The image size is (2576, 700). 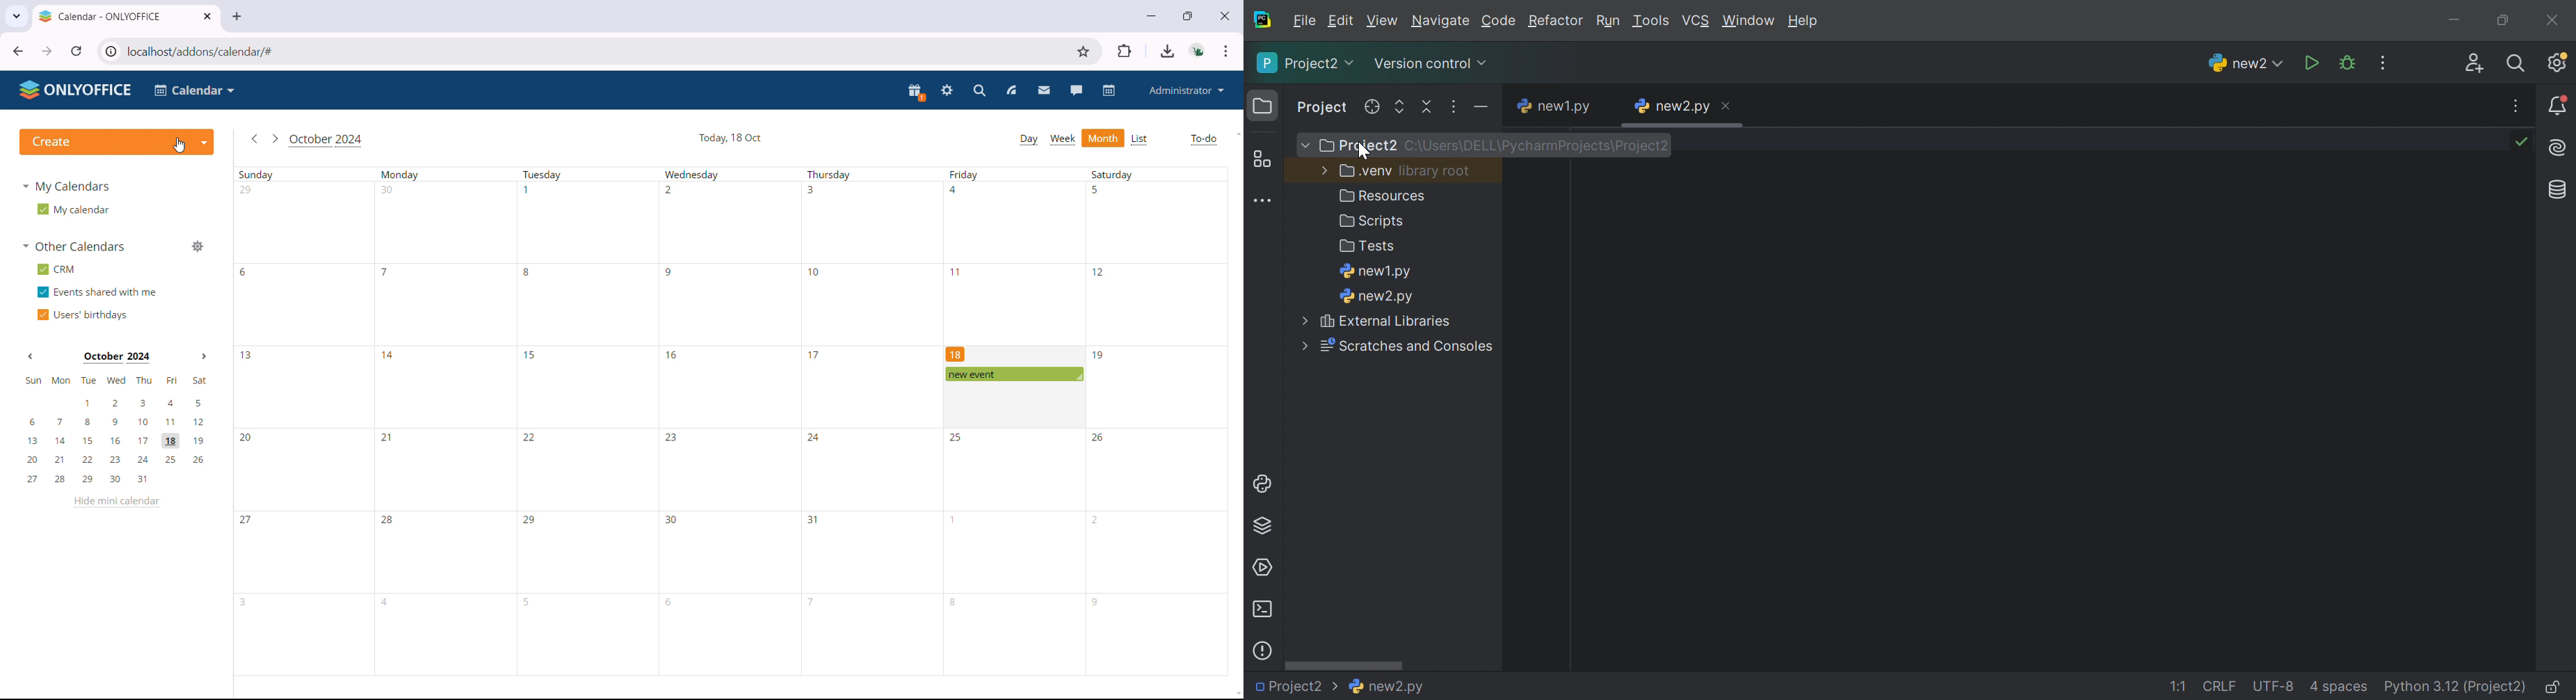 I want to click on click to go forward, hold to see history, so click(x=47, y=51).